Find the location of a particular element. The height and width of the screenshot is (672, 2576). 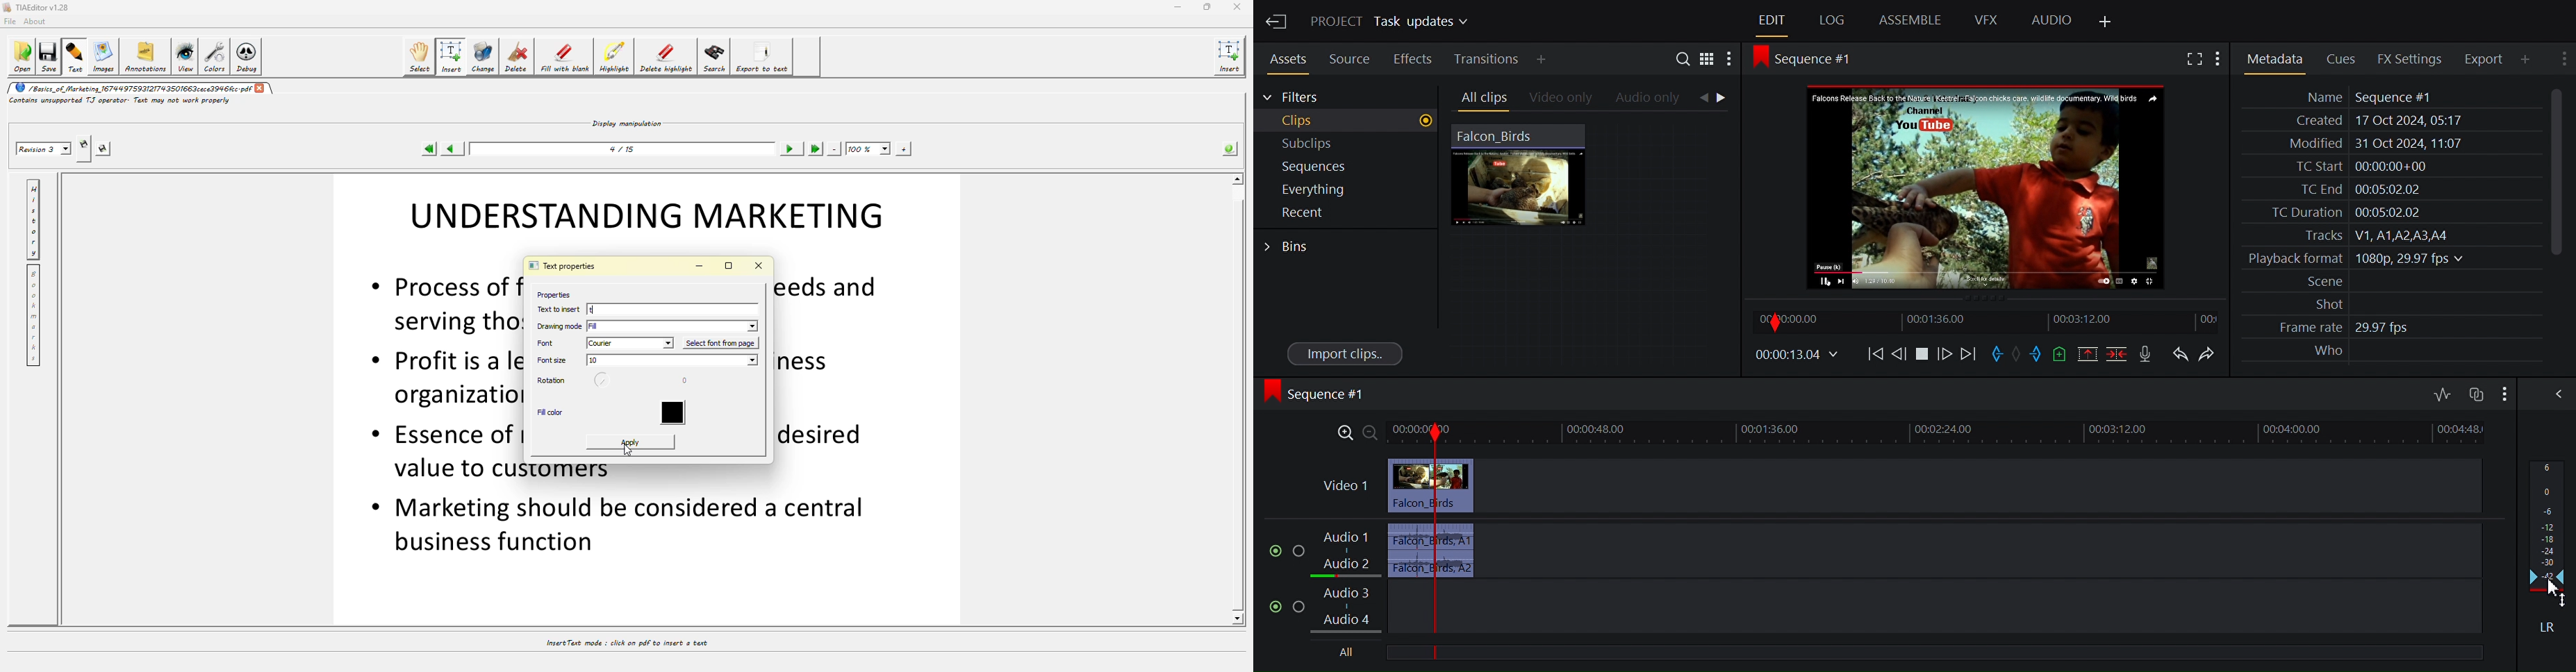

Import clips is located at coordinates (1344, 354).